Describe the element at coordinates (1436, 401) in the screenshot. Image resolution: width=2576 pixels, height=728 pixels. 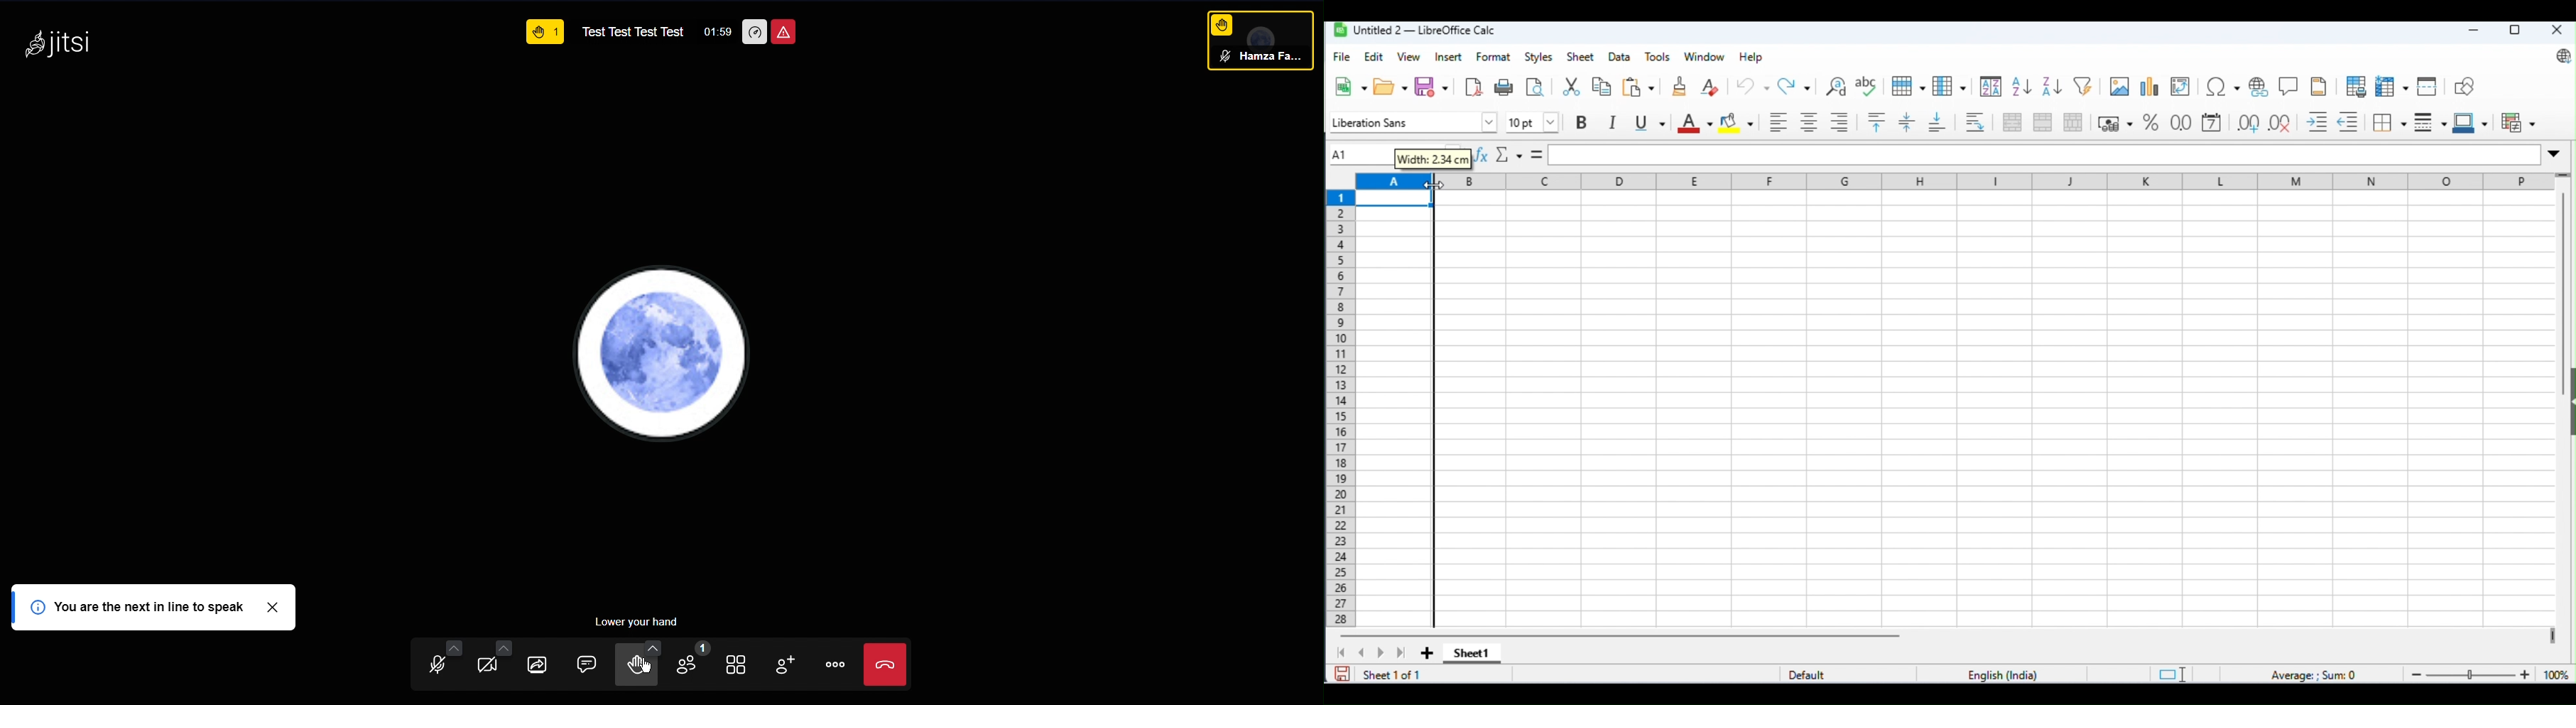
I see `dragging line` at that location.